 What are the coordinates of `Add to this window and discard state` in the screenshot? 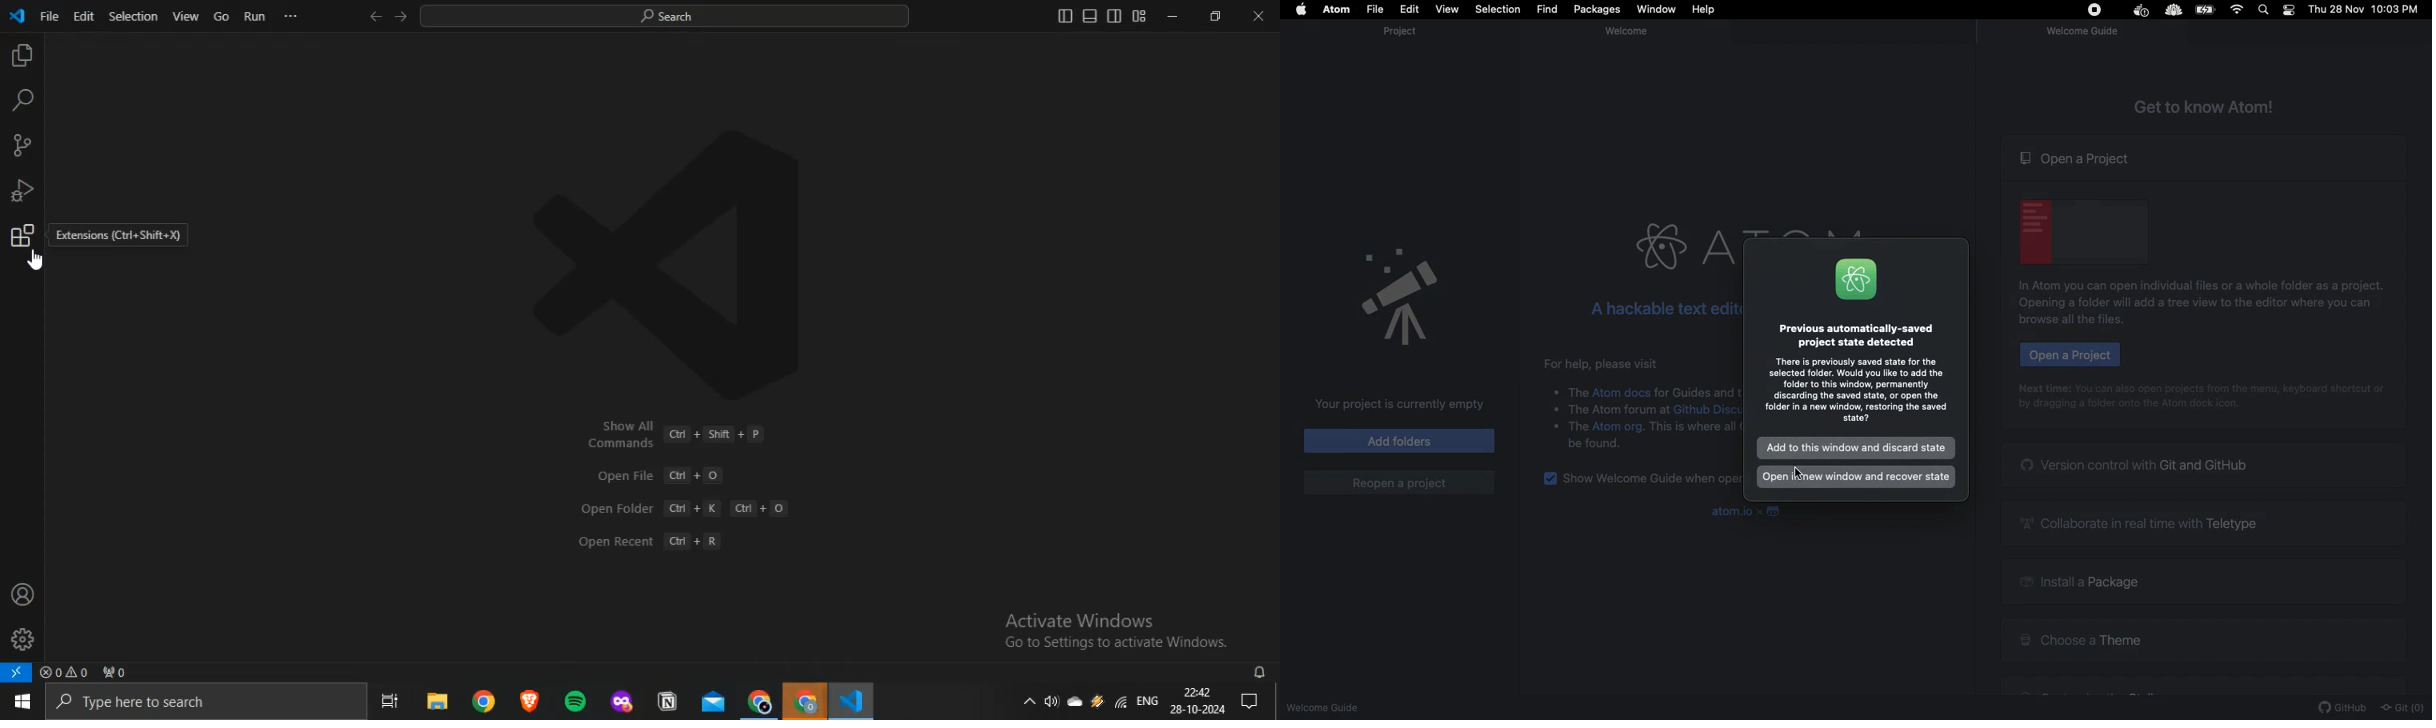 It's located at (1858, 446).